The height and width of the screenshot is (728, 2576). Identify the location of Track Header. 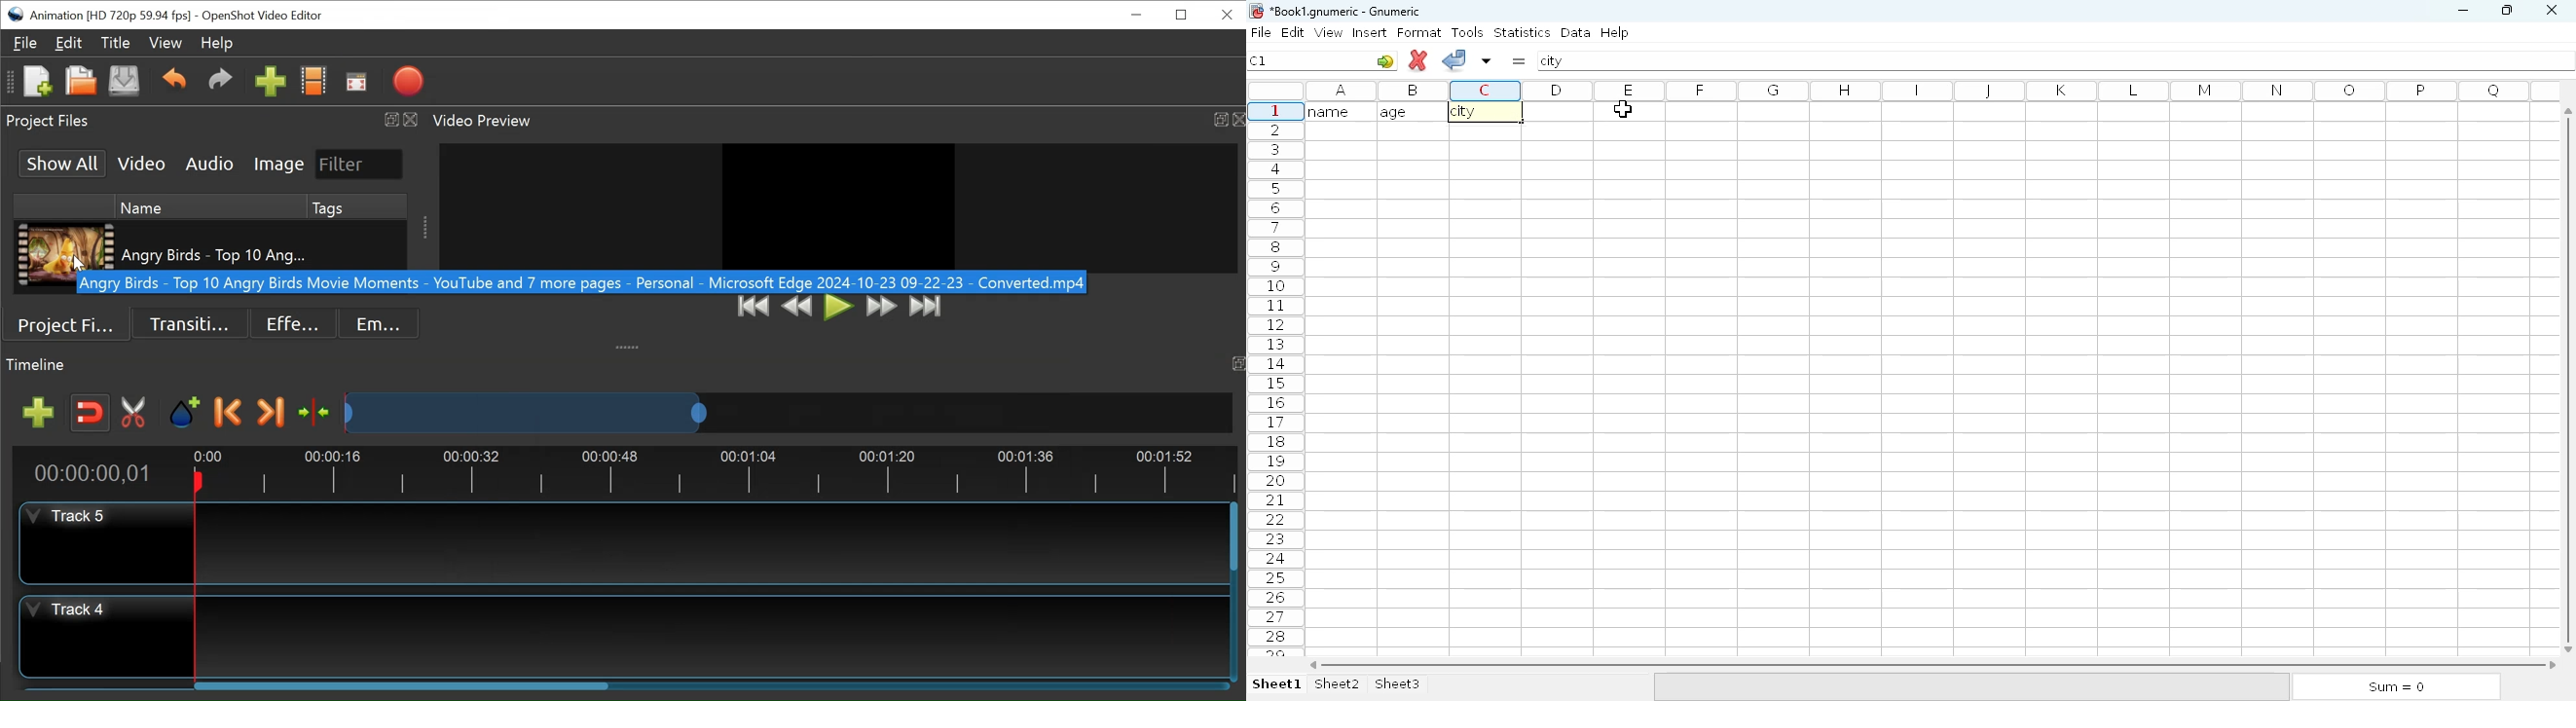
(104, 636).